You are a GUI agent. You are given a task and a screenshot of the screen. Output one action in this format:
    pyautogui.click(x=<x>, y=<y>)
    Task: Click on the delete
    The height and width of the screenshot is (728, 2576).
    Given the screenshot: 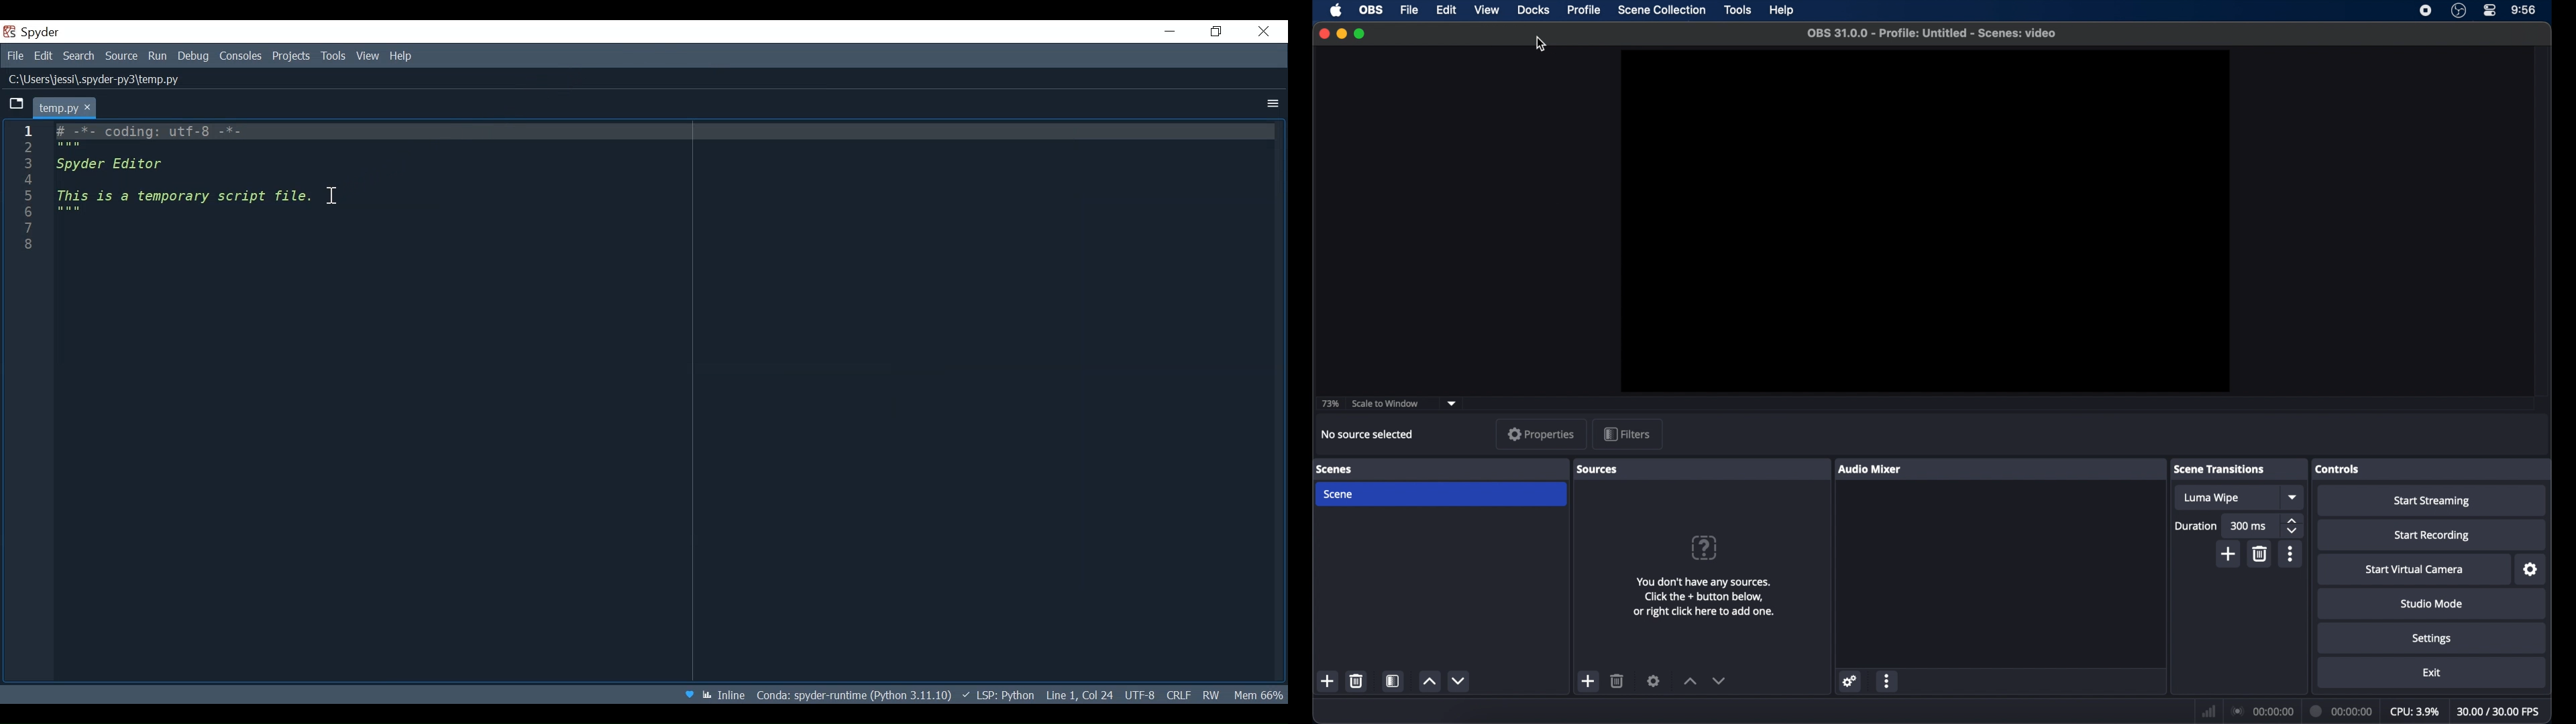 What is the action you would take?
    pyautogui.click(x=1617, y=680)
    